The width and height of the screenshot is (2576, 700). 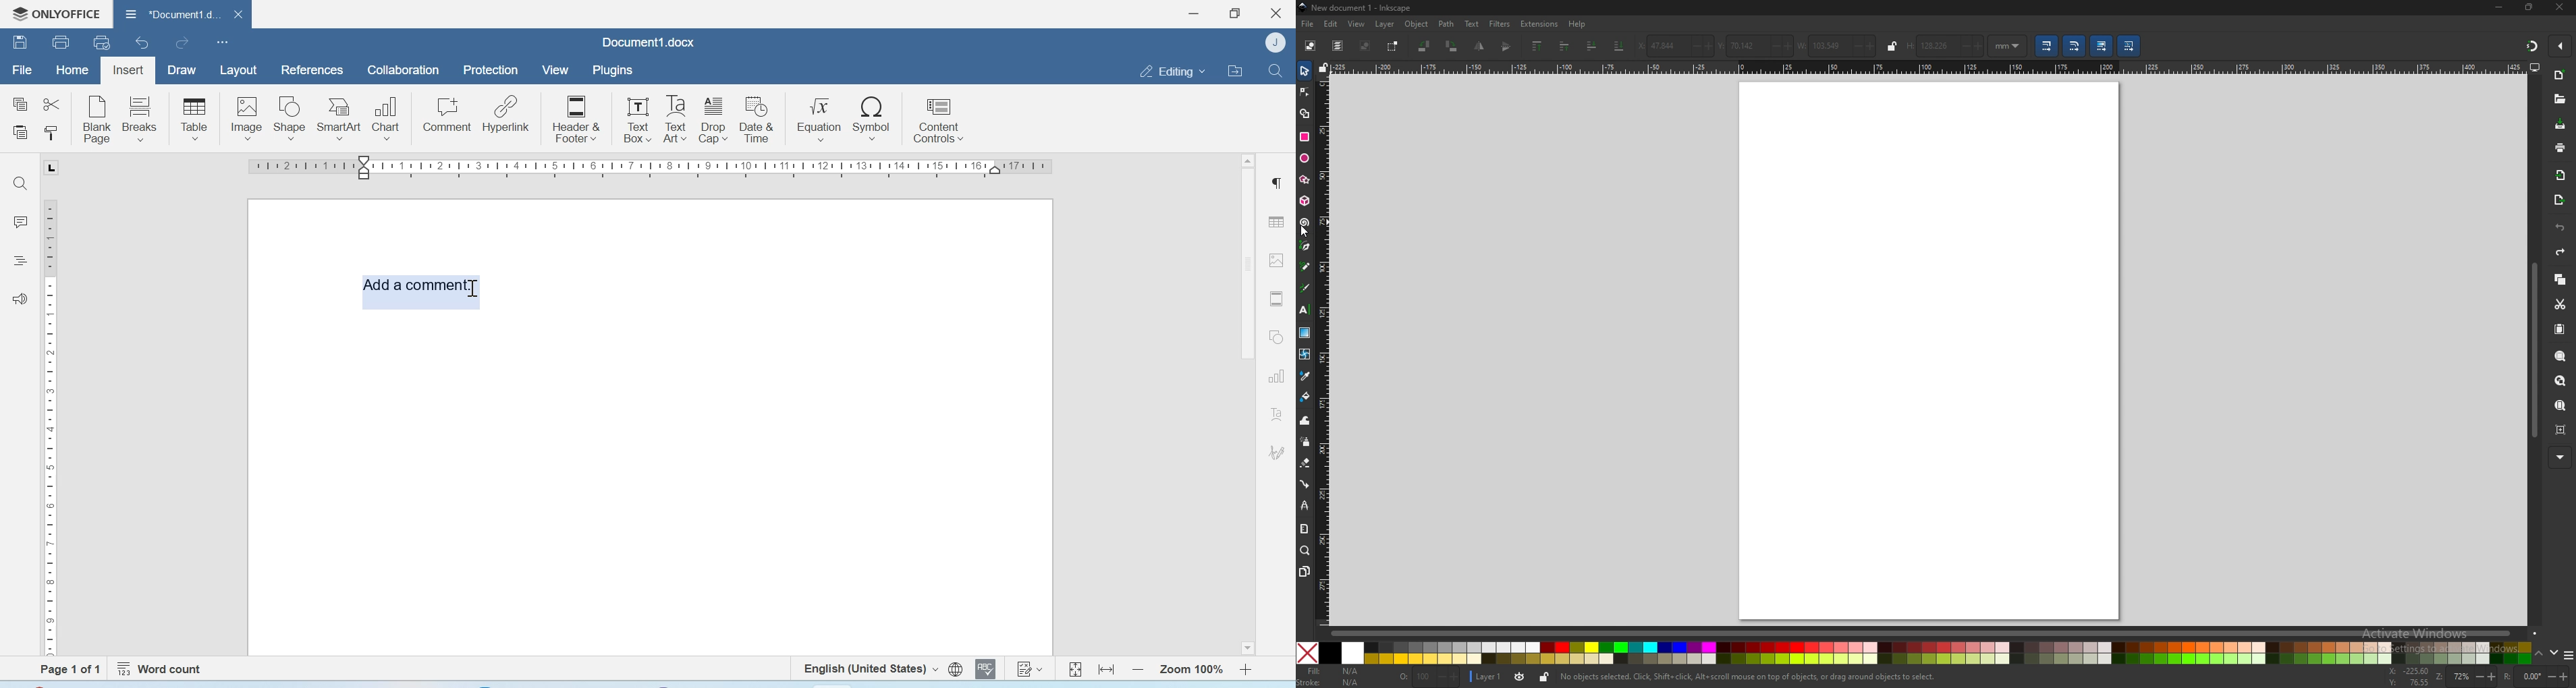 I want to click on Date & Time, so click(x=757, y=119).